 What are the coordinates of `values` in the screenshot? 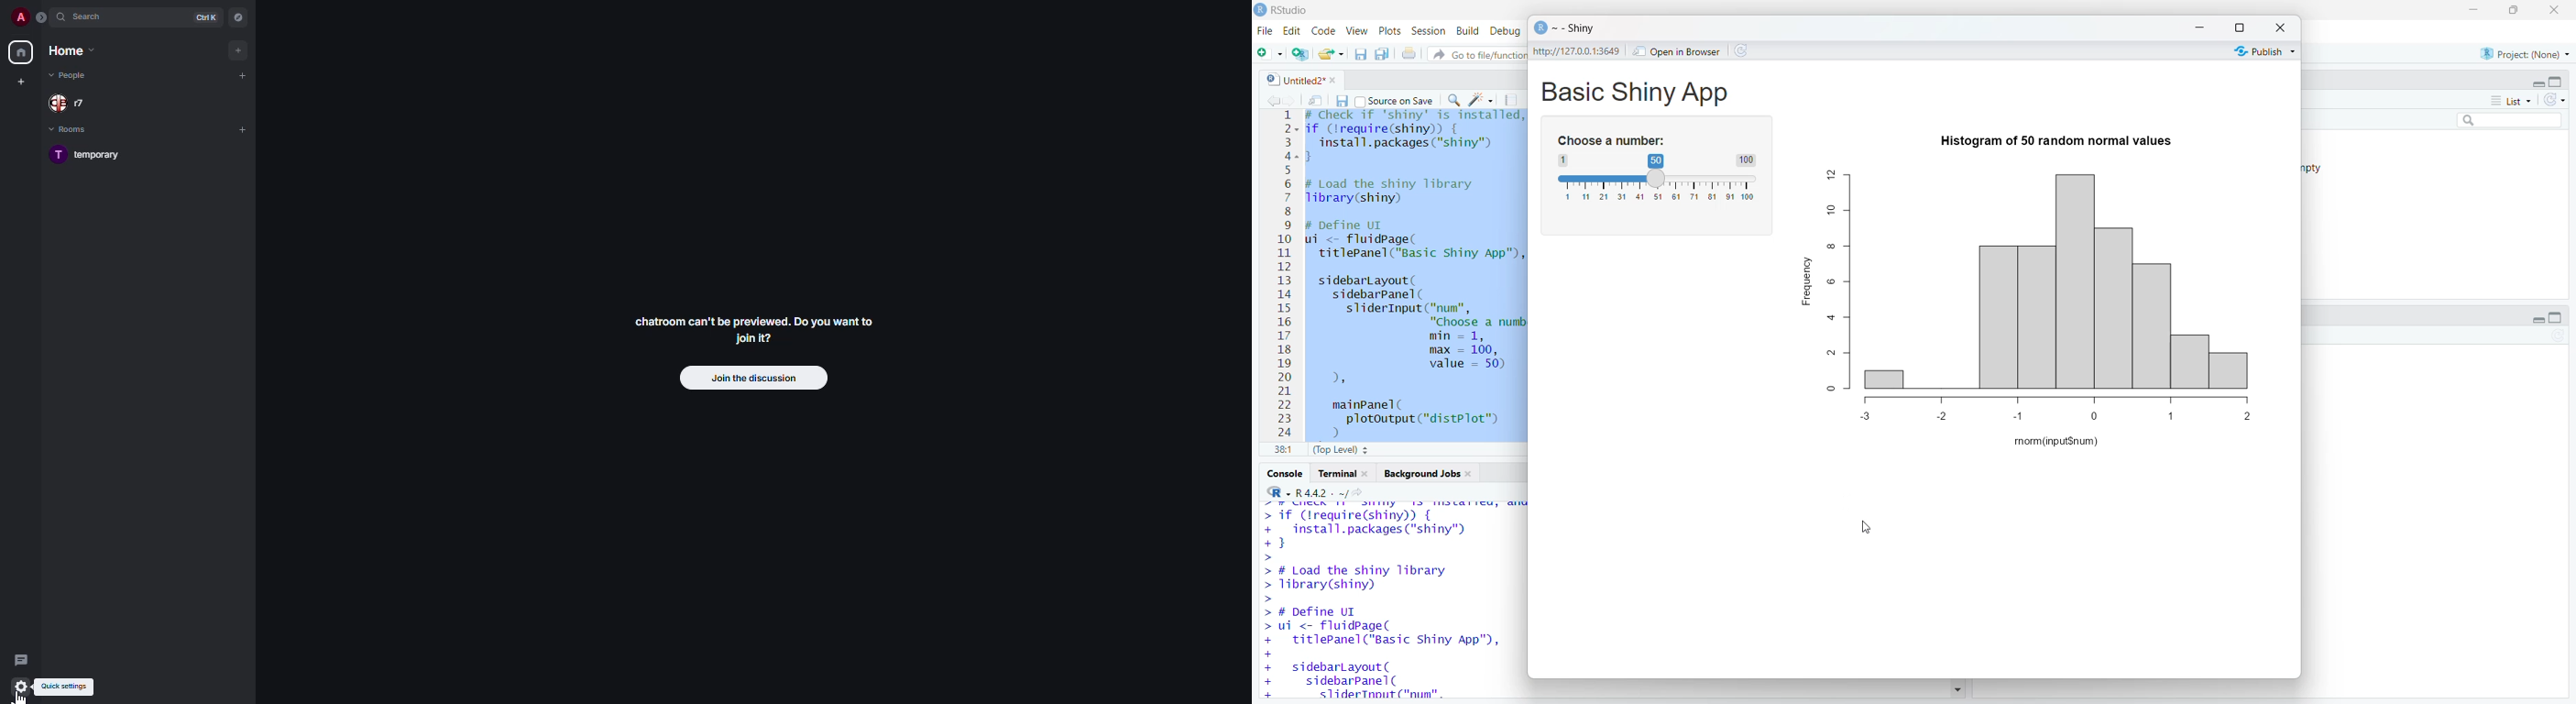 It's located at (2058, 410).